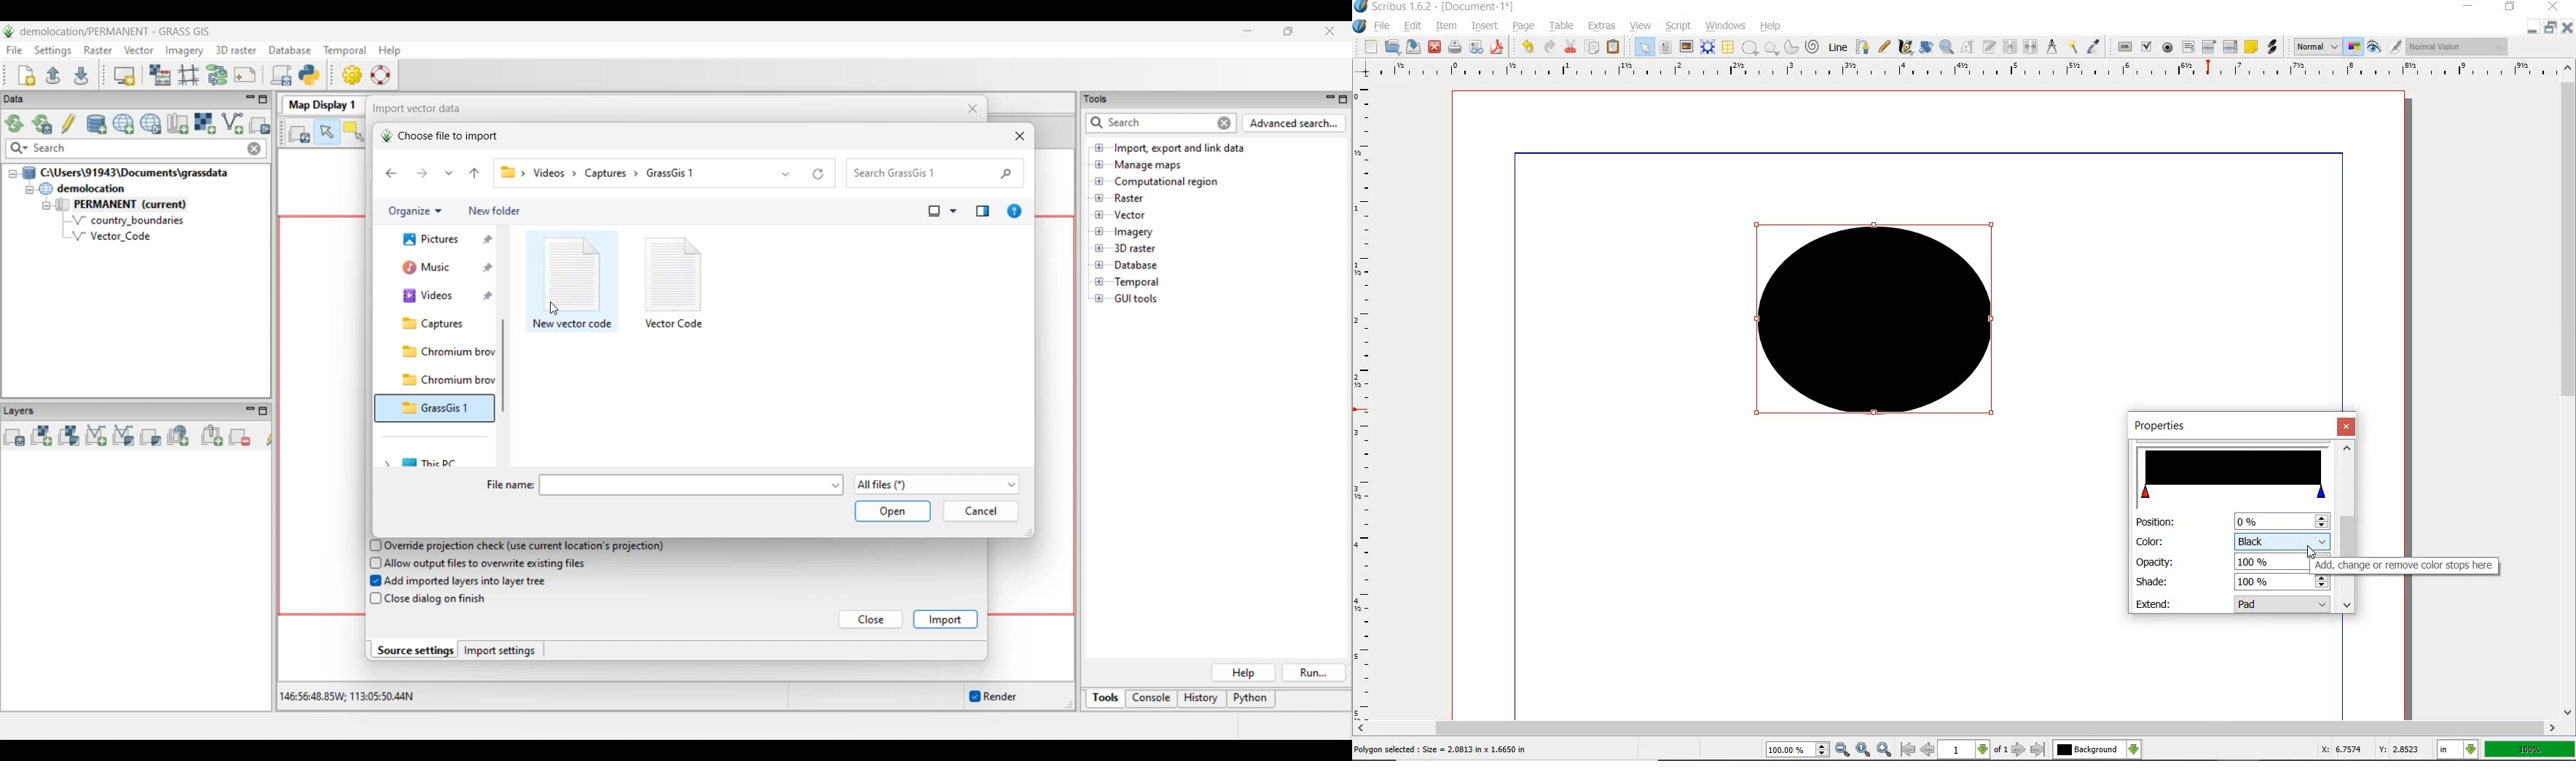 The width and height of the screenshot is (2576, 784). Describe the element at coordinates (1528, 47) in the screenshot. I see `UNDO` at that location.